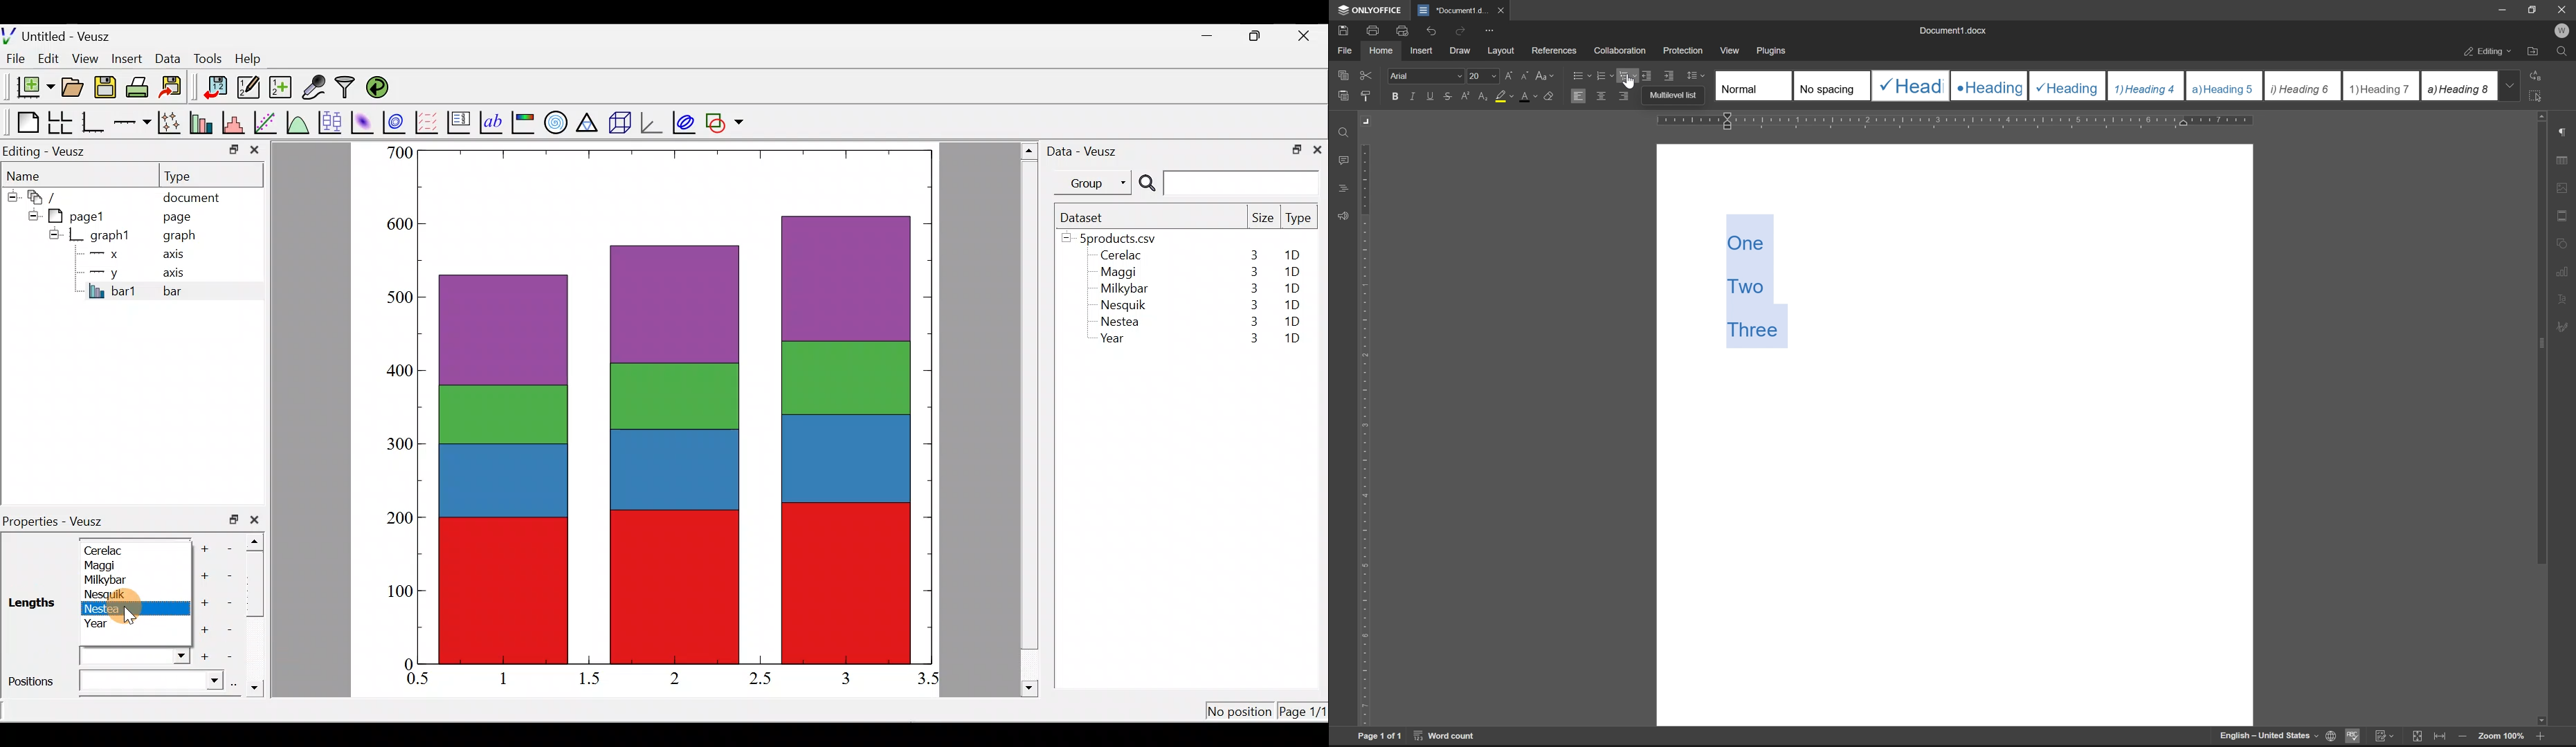  What do you see at coordinates (493, 120) in the screenshot?
I see `Text label` at bounding box center [493, 120].